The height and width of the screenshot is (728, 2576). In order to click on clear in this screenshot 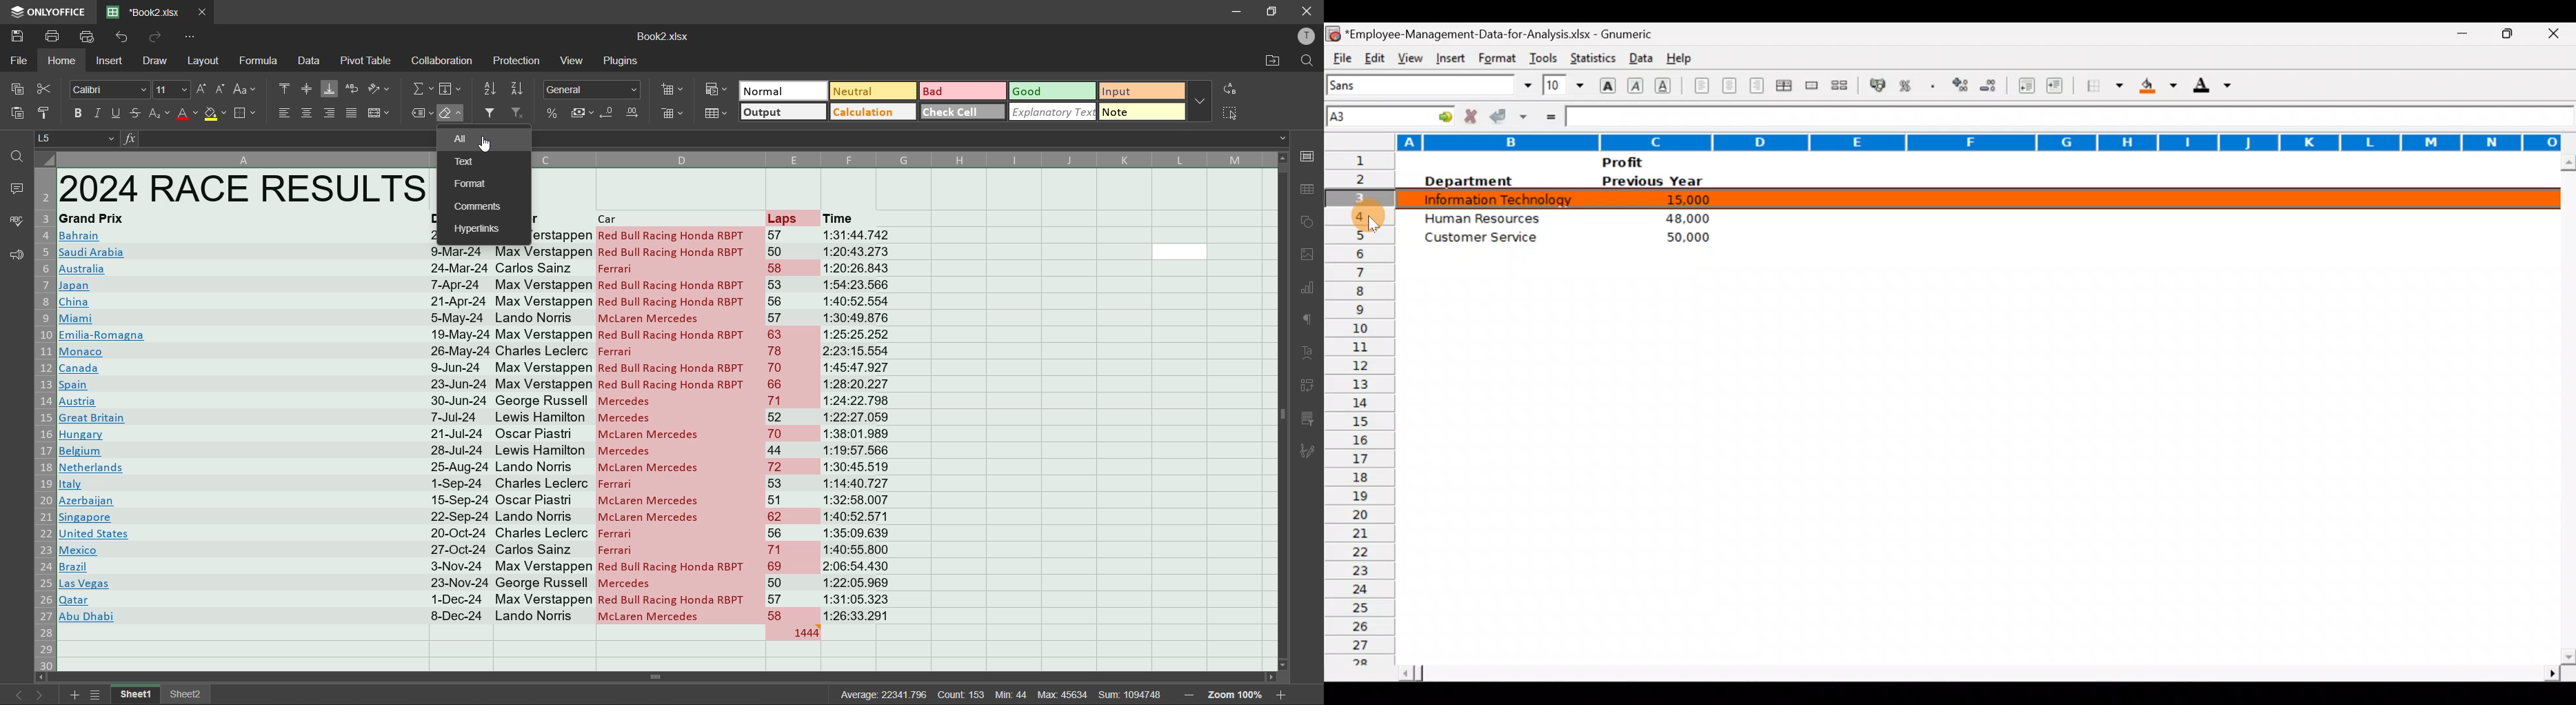, I will do `click(454, 117)`.